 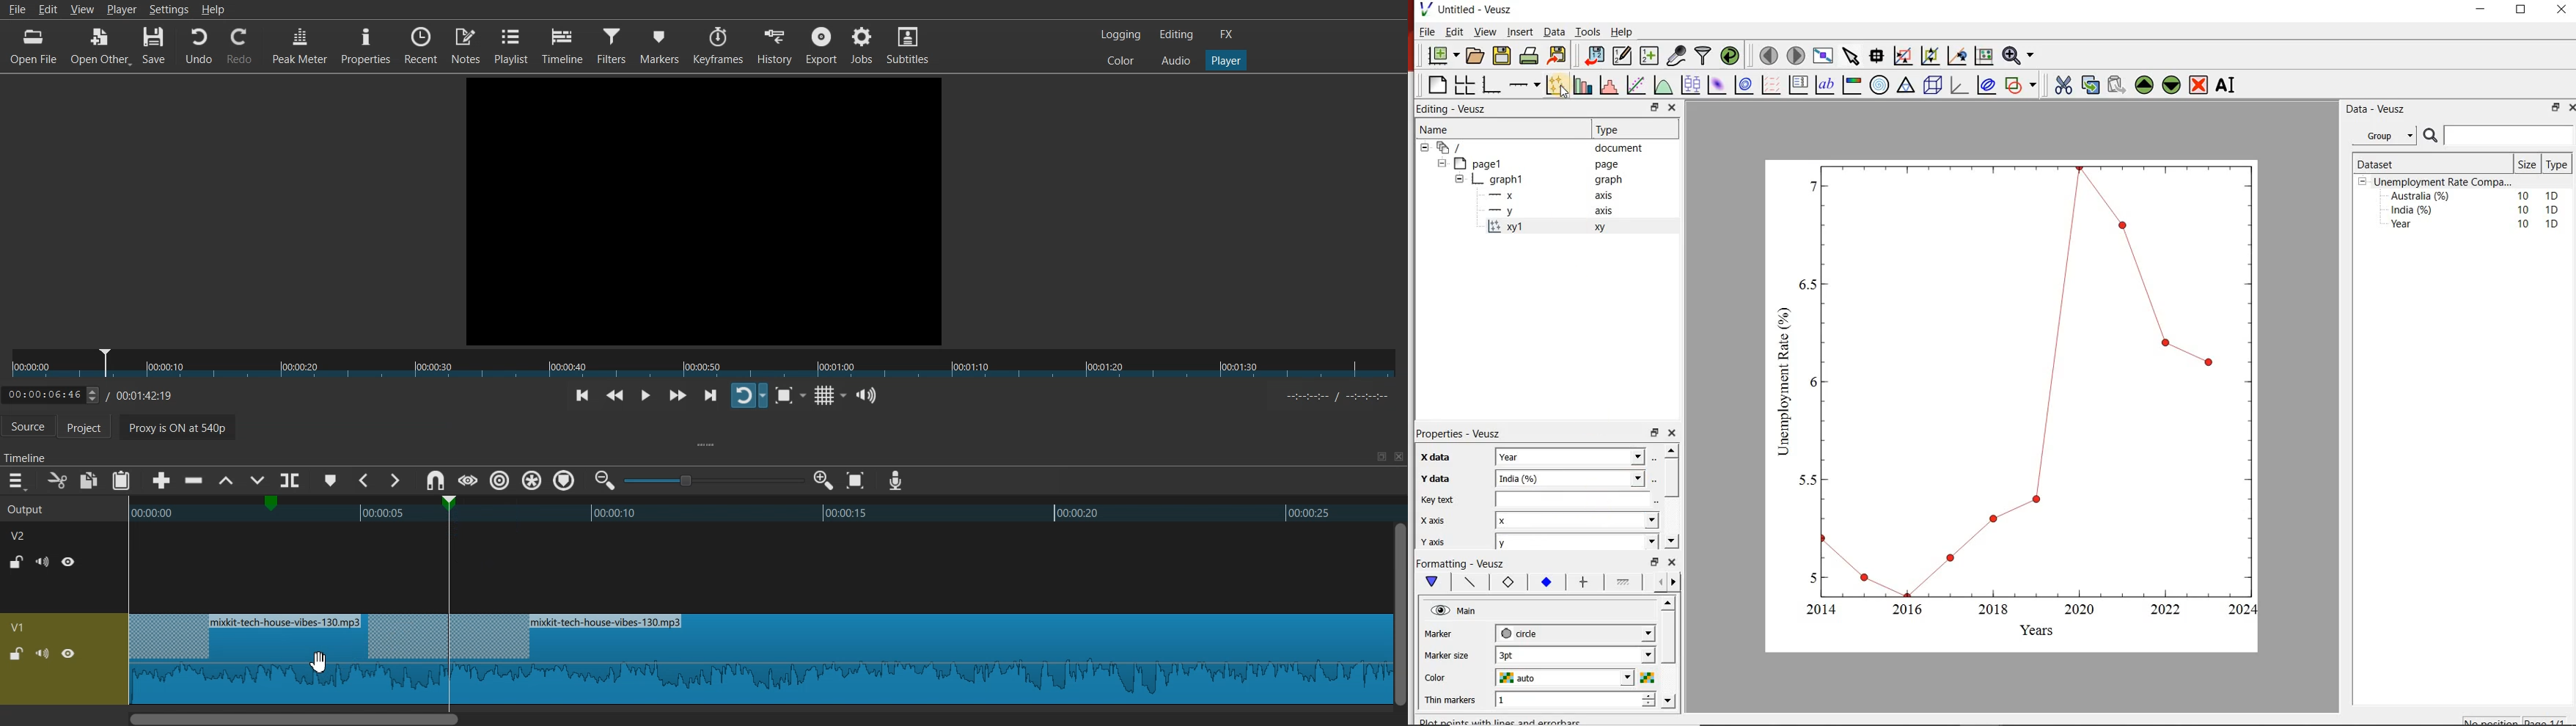 I want to click on marker fill , so click(x=1547, y=583).